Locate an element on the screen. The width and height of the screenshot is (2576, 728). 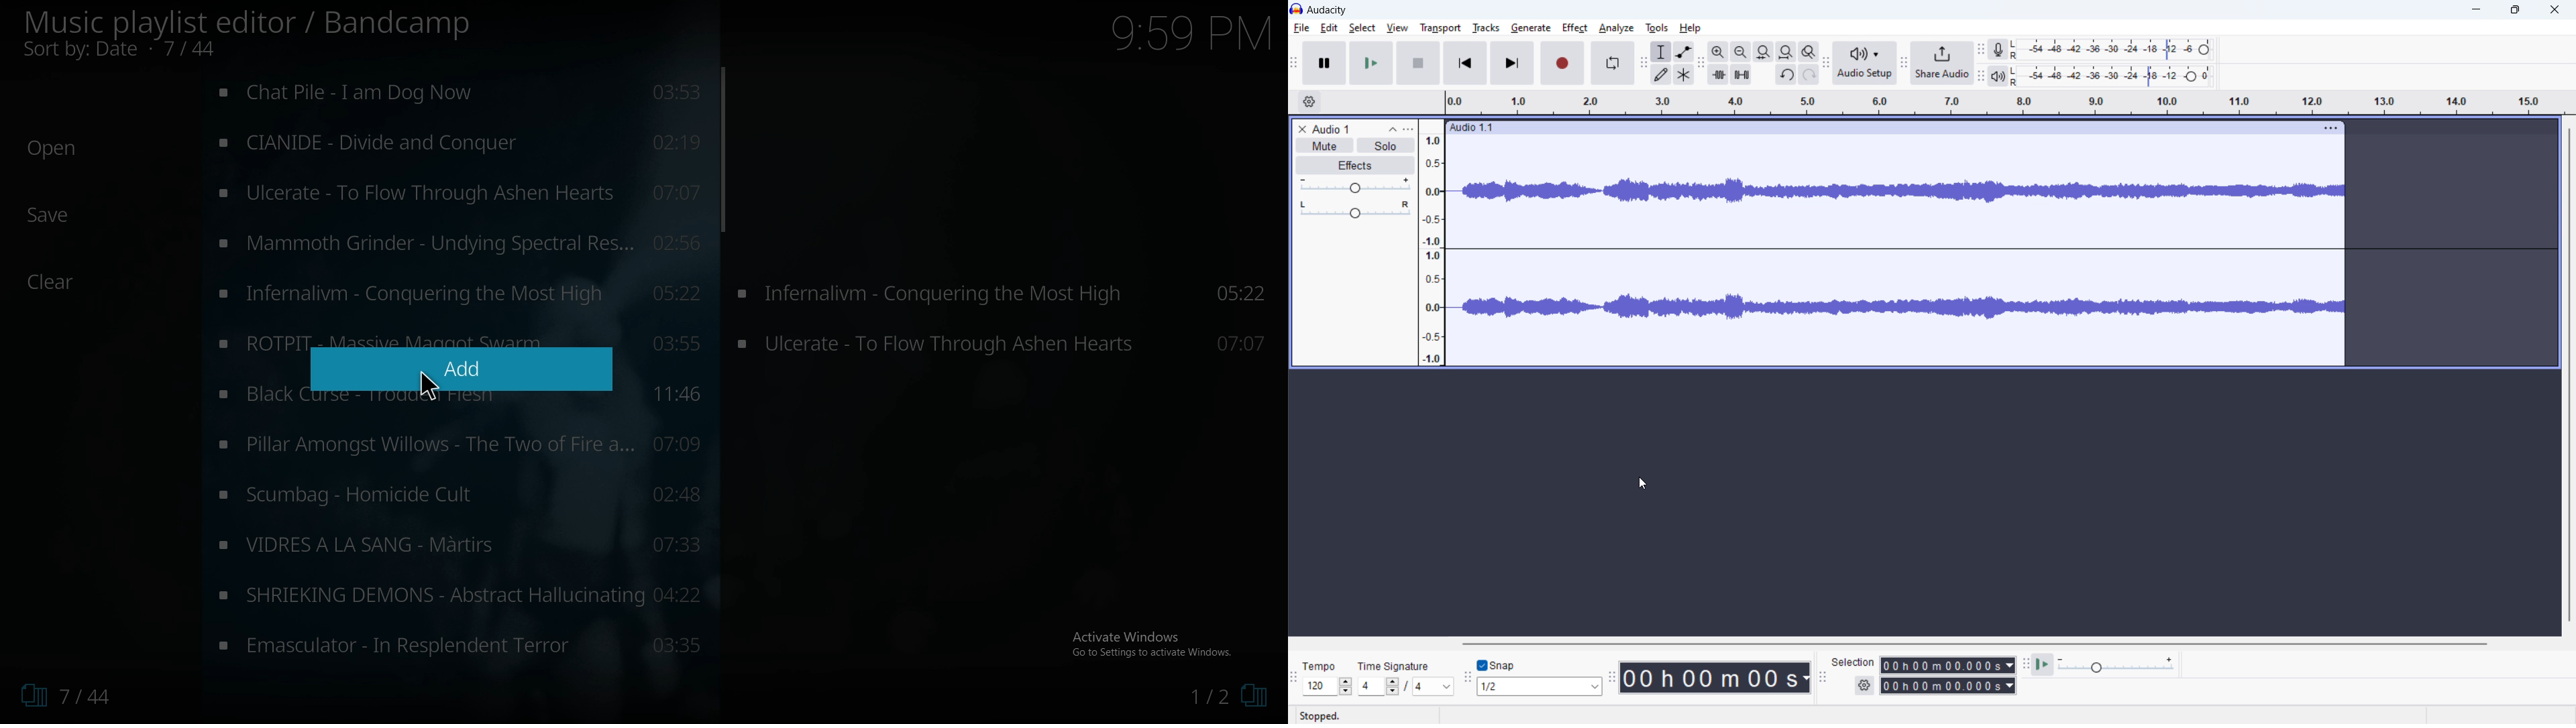
tracks is located at coordinates (1487, 27).